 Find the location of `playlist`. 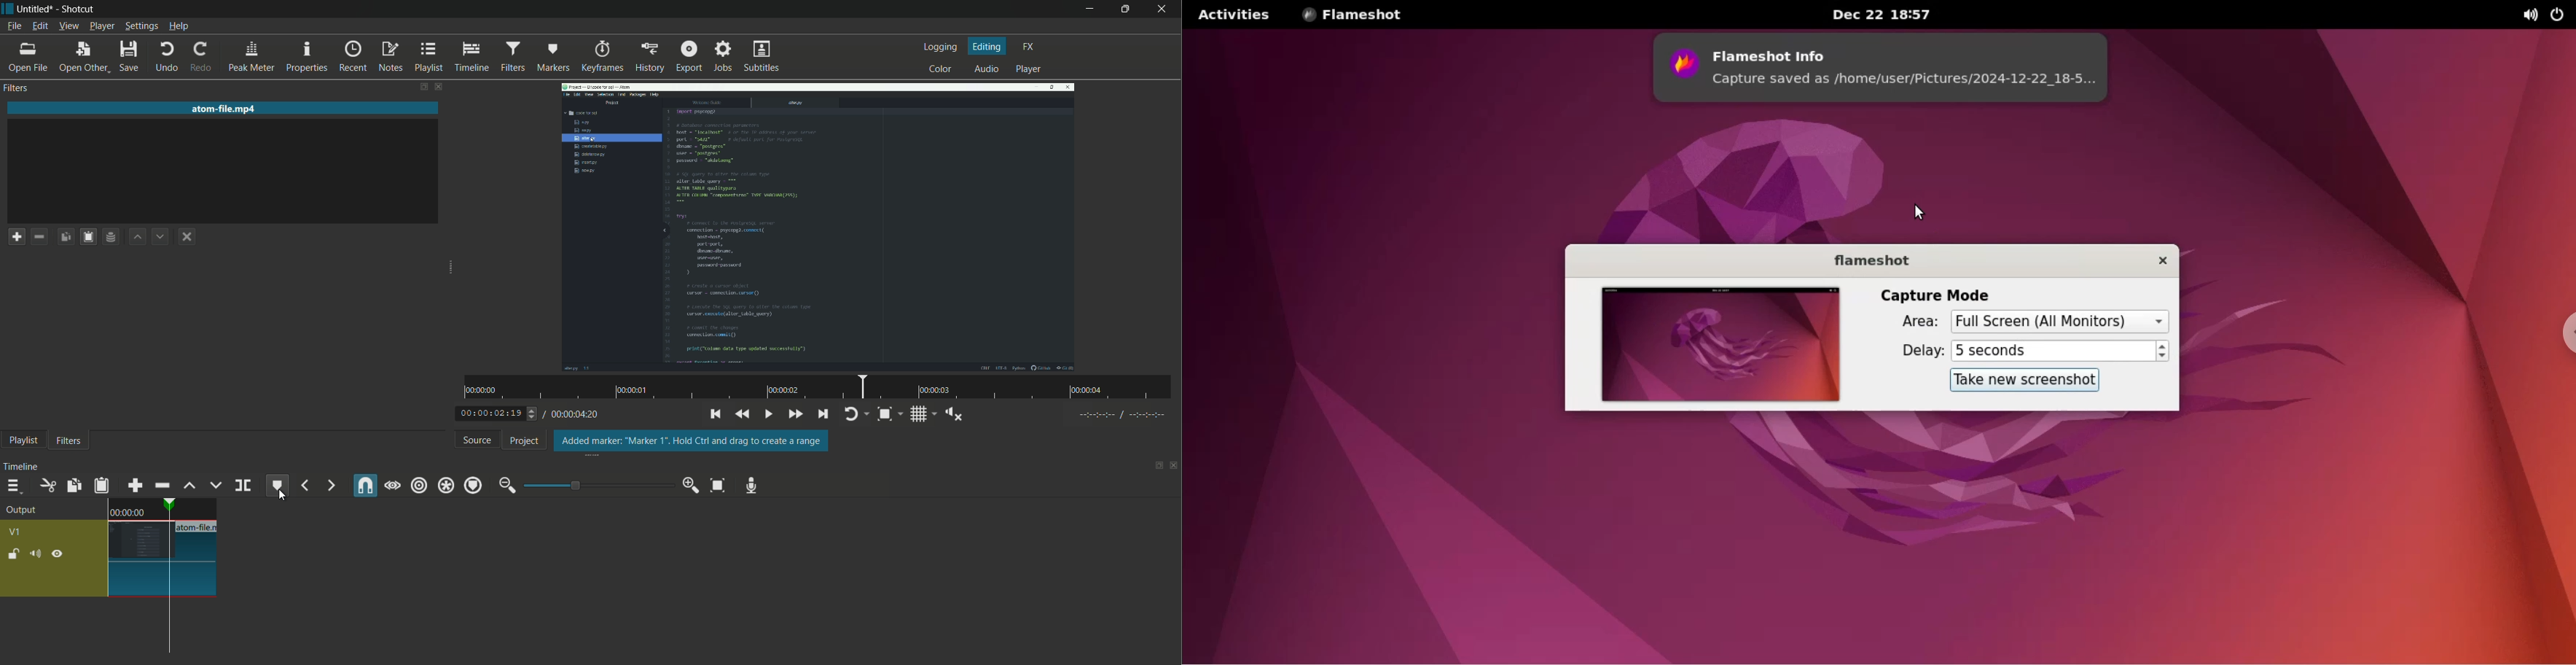

playlist is located at coordinates (426, 57).